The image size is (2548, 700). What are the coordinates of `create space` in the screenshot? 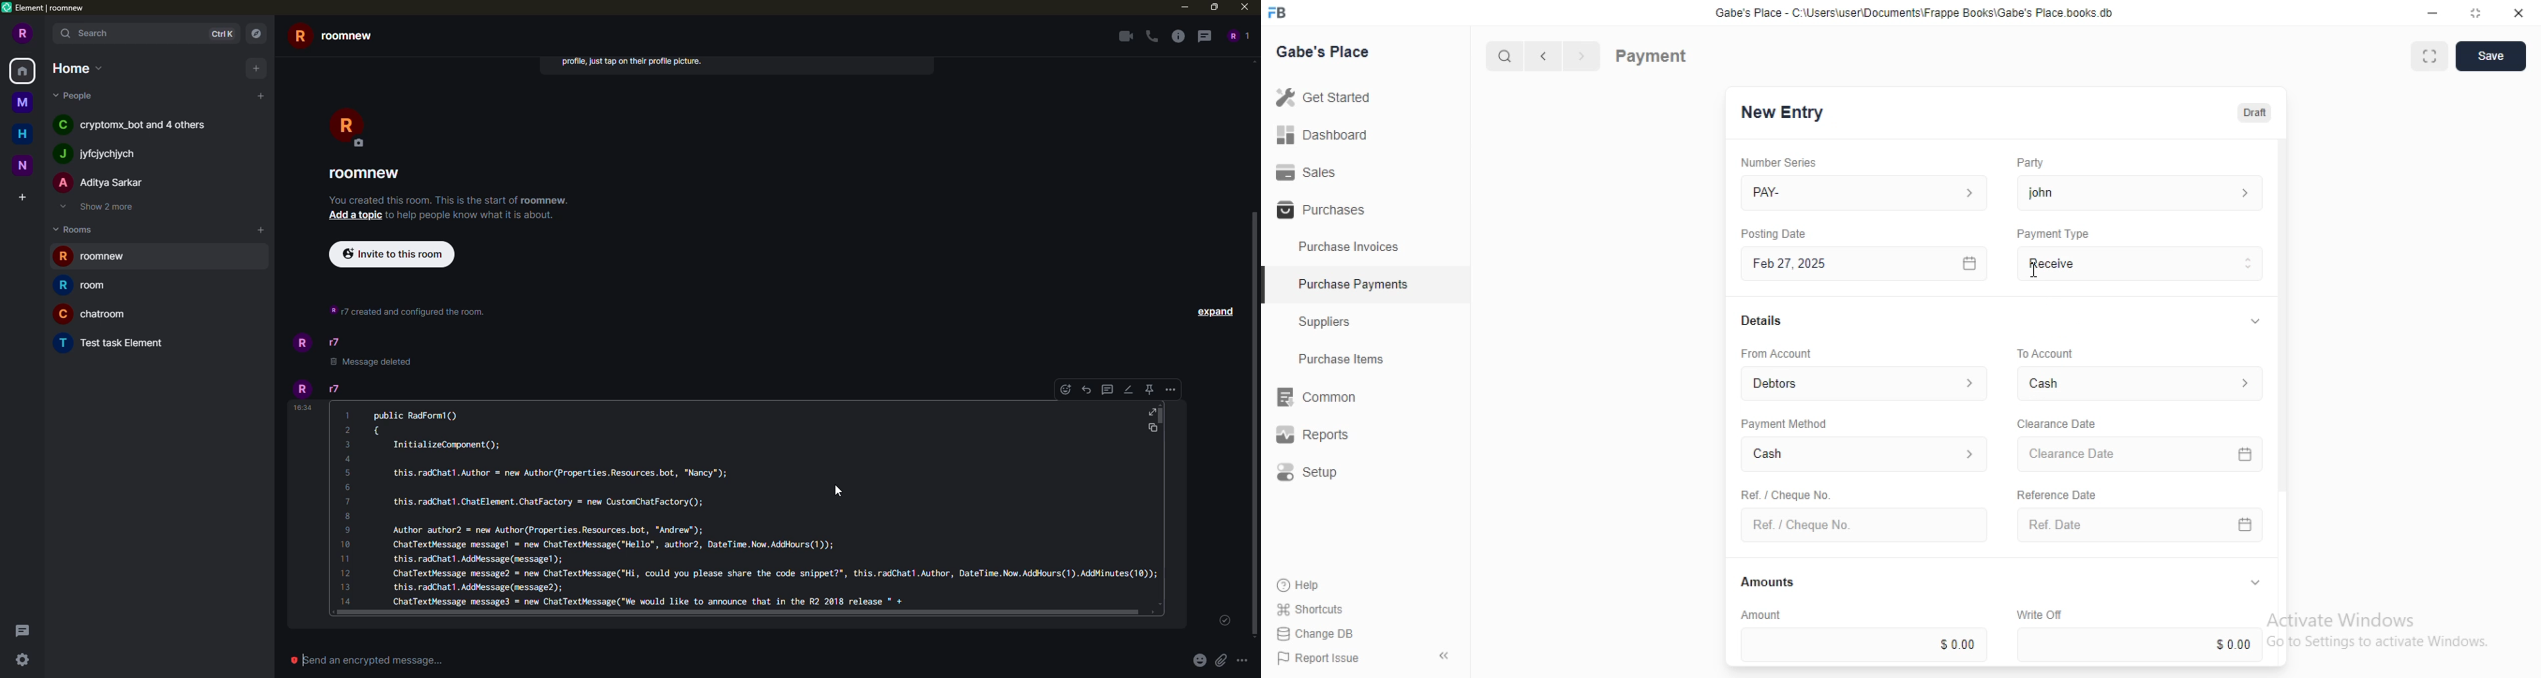 It's located at (24, 196).